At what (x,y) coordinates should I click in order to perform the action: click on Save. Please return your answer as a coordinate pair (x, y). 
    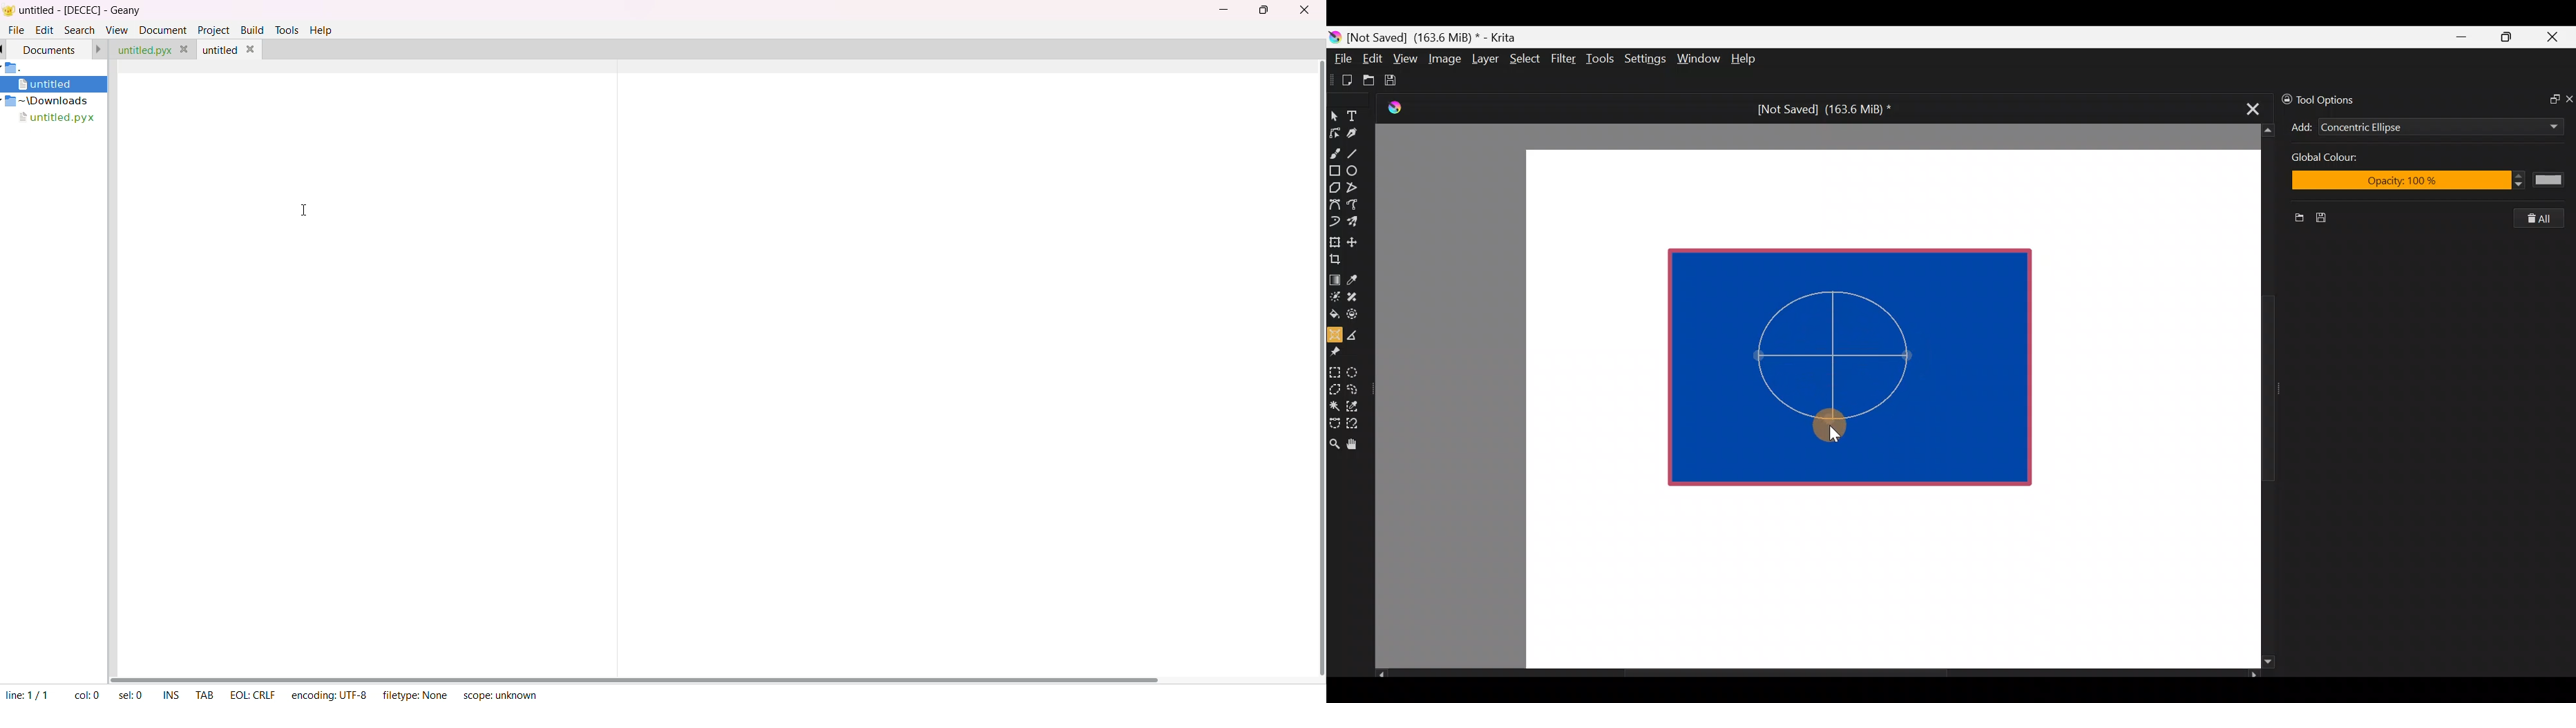
    Looking at the image, I should click on (2326, 218).